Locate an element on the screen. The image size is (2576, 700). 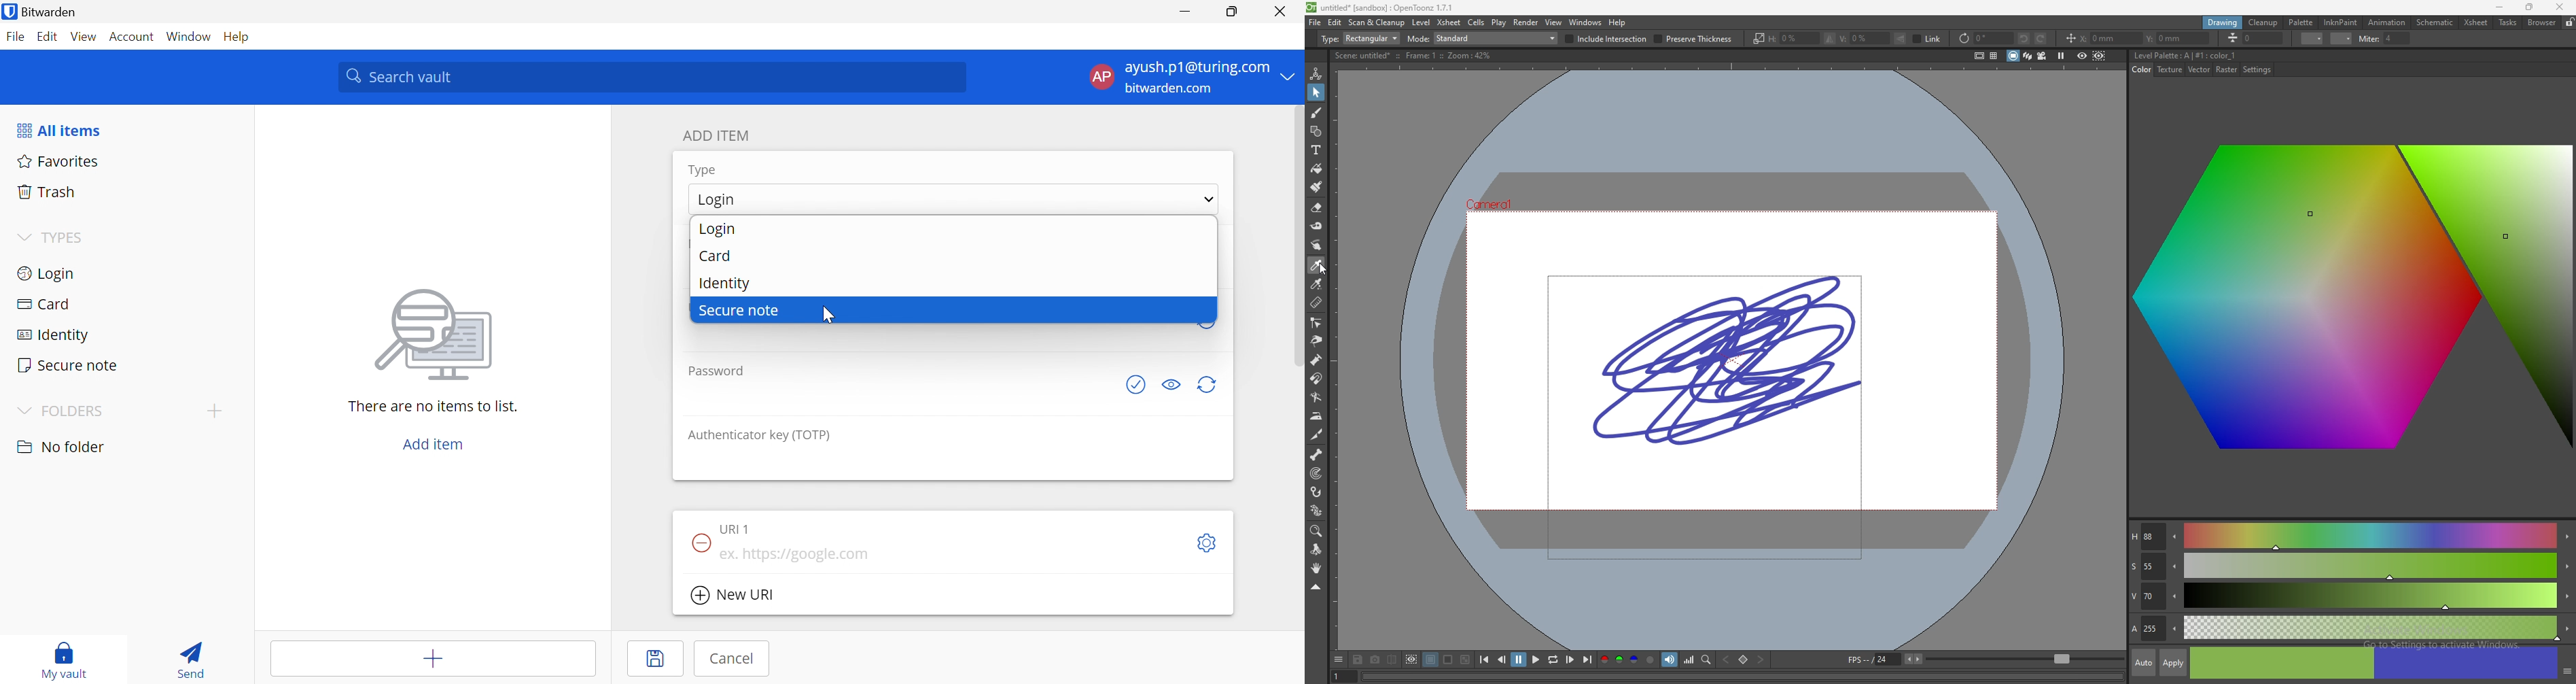
loop is located at coordinates (1552, 659).